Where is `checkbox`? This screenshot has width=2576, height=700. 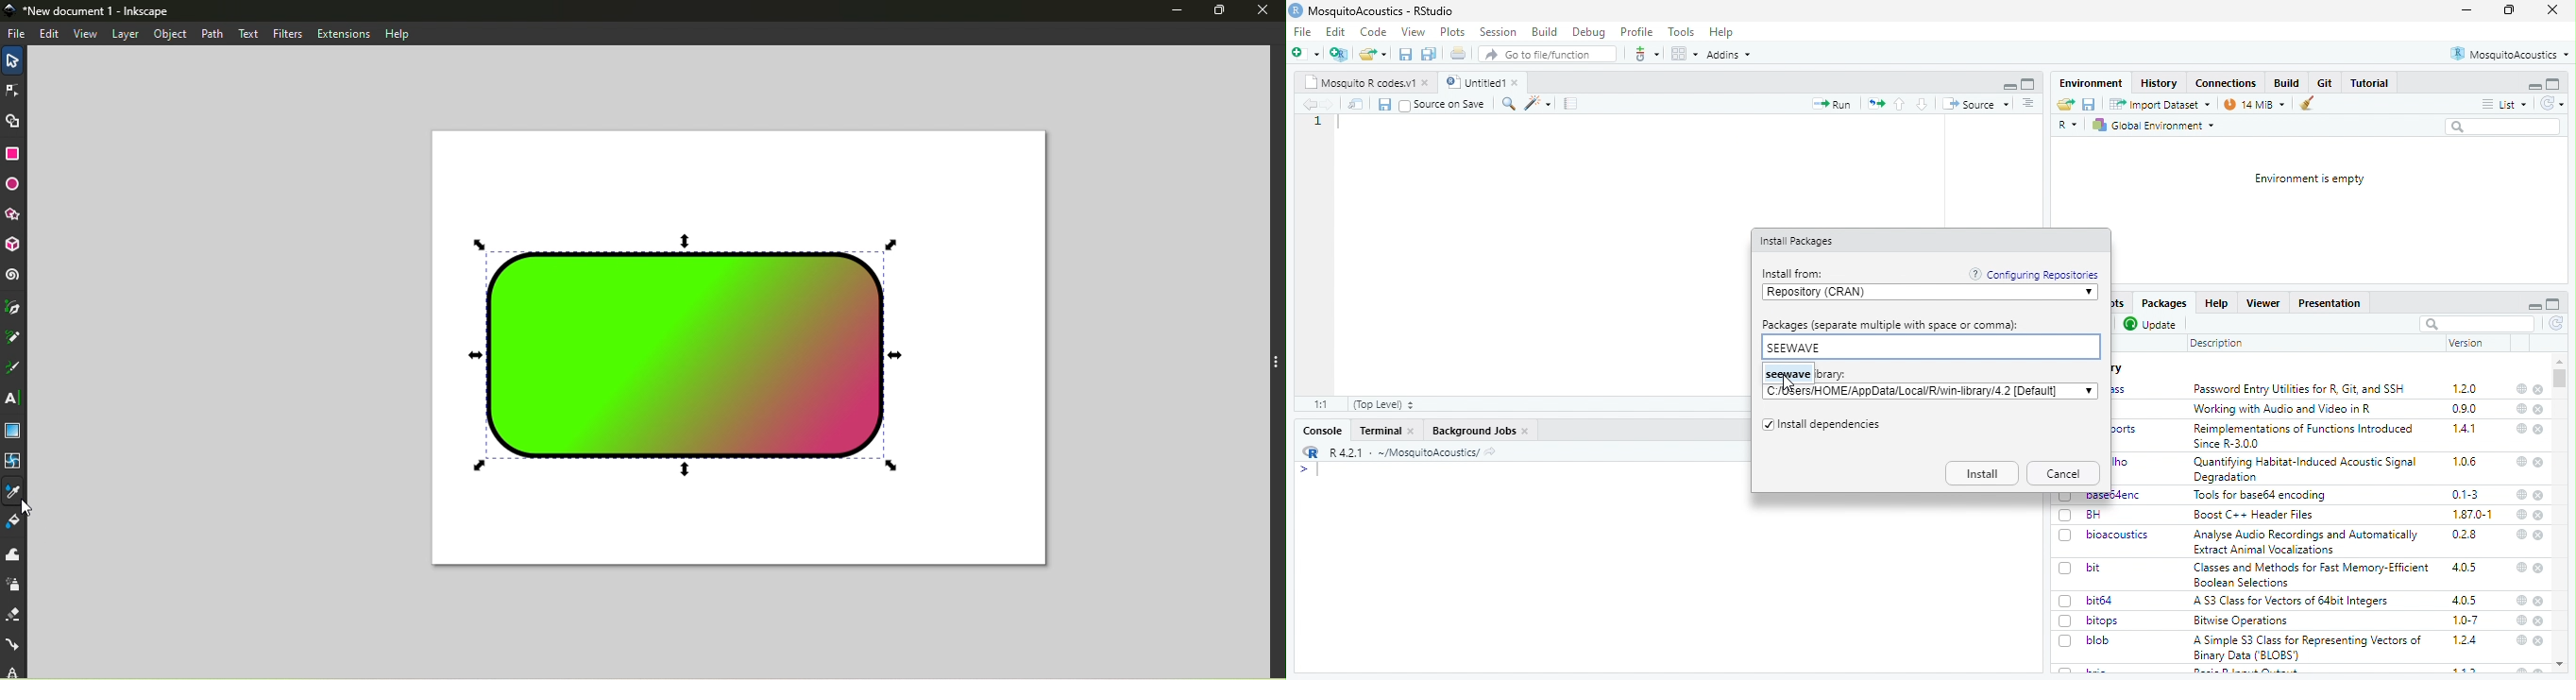 checkbox is located at coordinates (2066, 570).